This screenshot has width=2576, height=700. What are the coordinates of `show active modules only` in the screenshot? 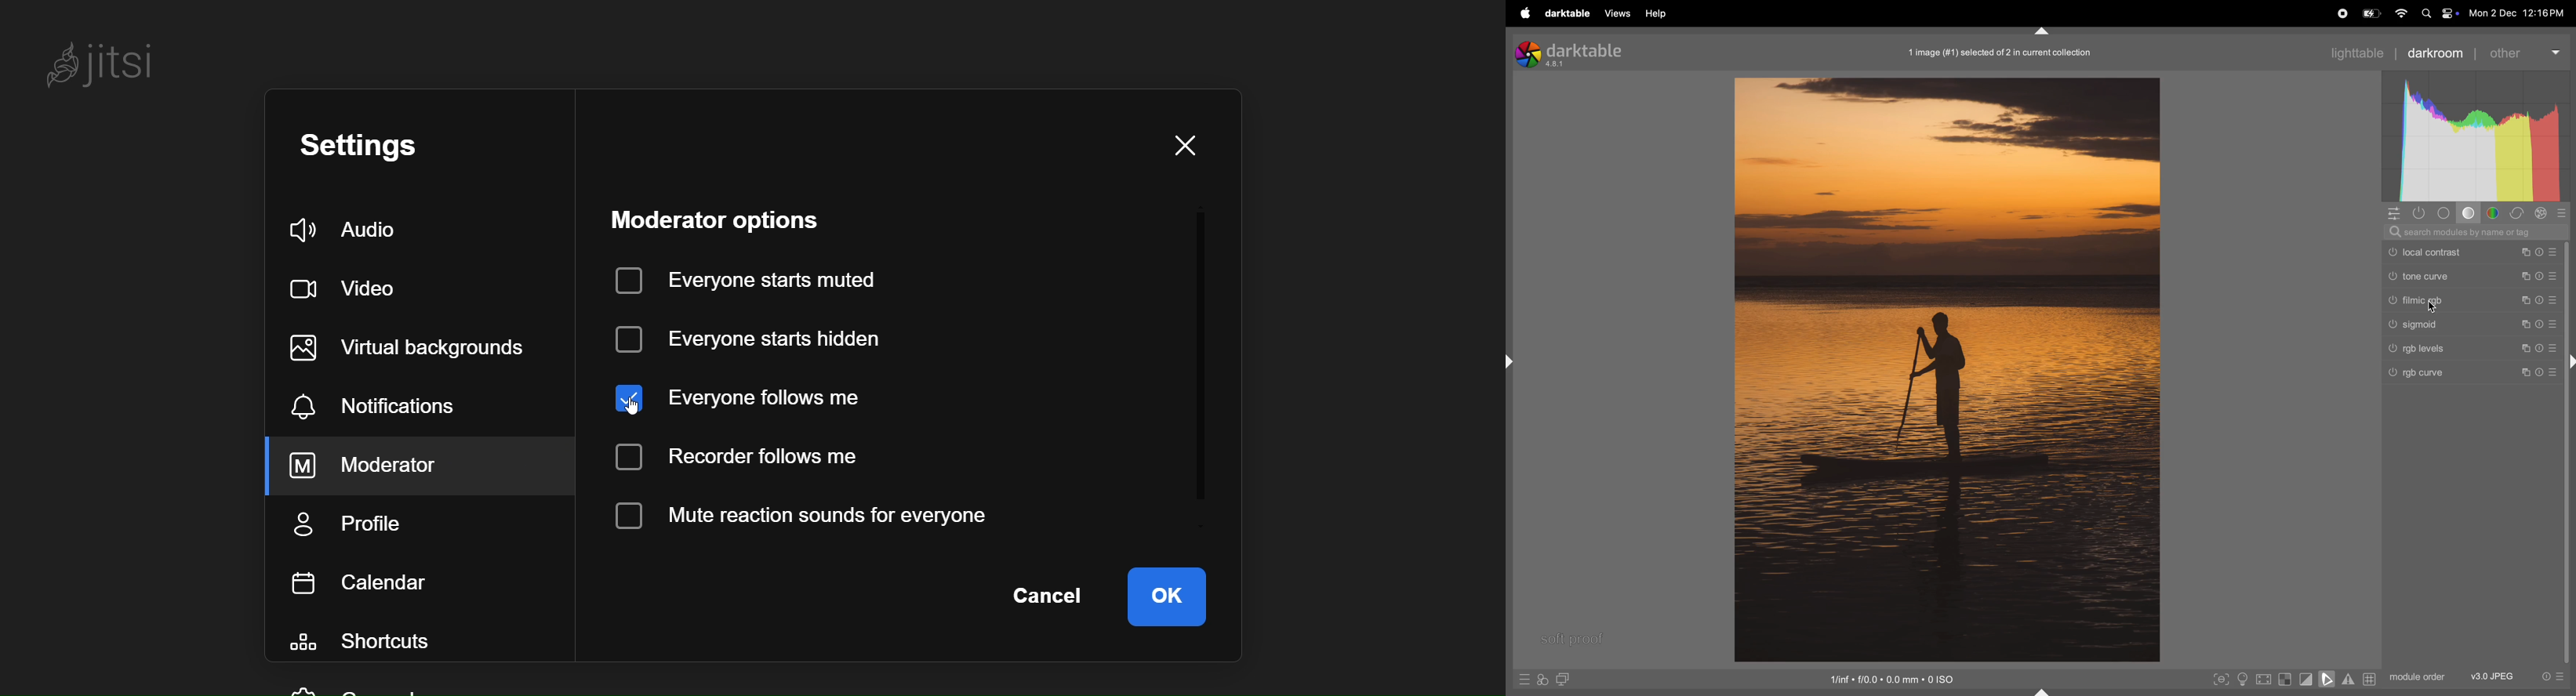 It's located at (2420, 213).